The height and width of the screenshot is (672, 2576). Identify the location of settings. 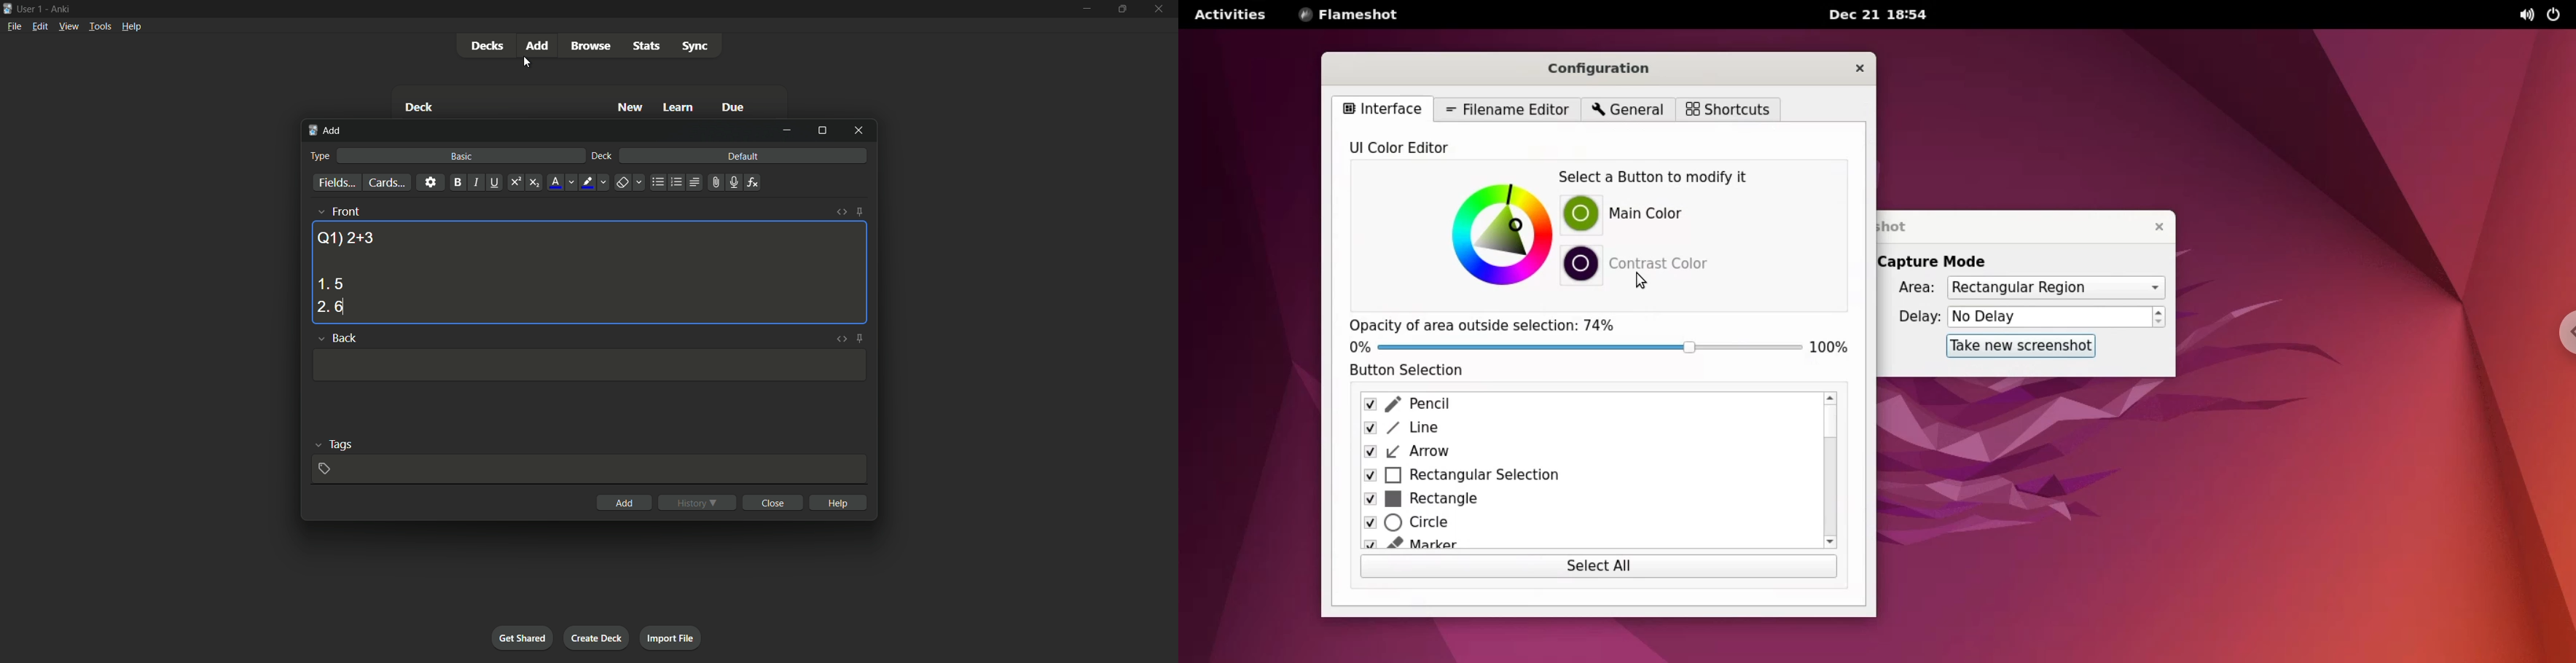
(430, 182).